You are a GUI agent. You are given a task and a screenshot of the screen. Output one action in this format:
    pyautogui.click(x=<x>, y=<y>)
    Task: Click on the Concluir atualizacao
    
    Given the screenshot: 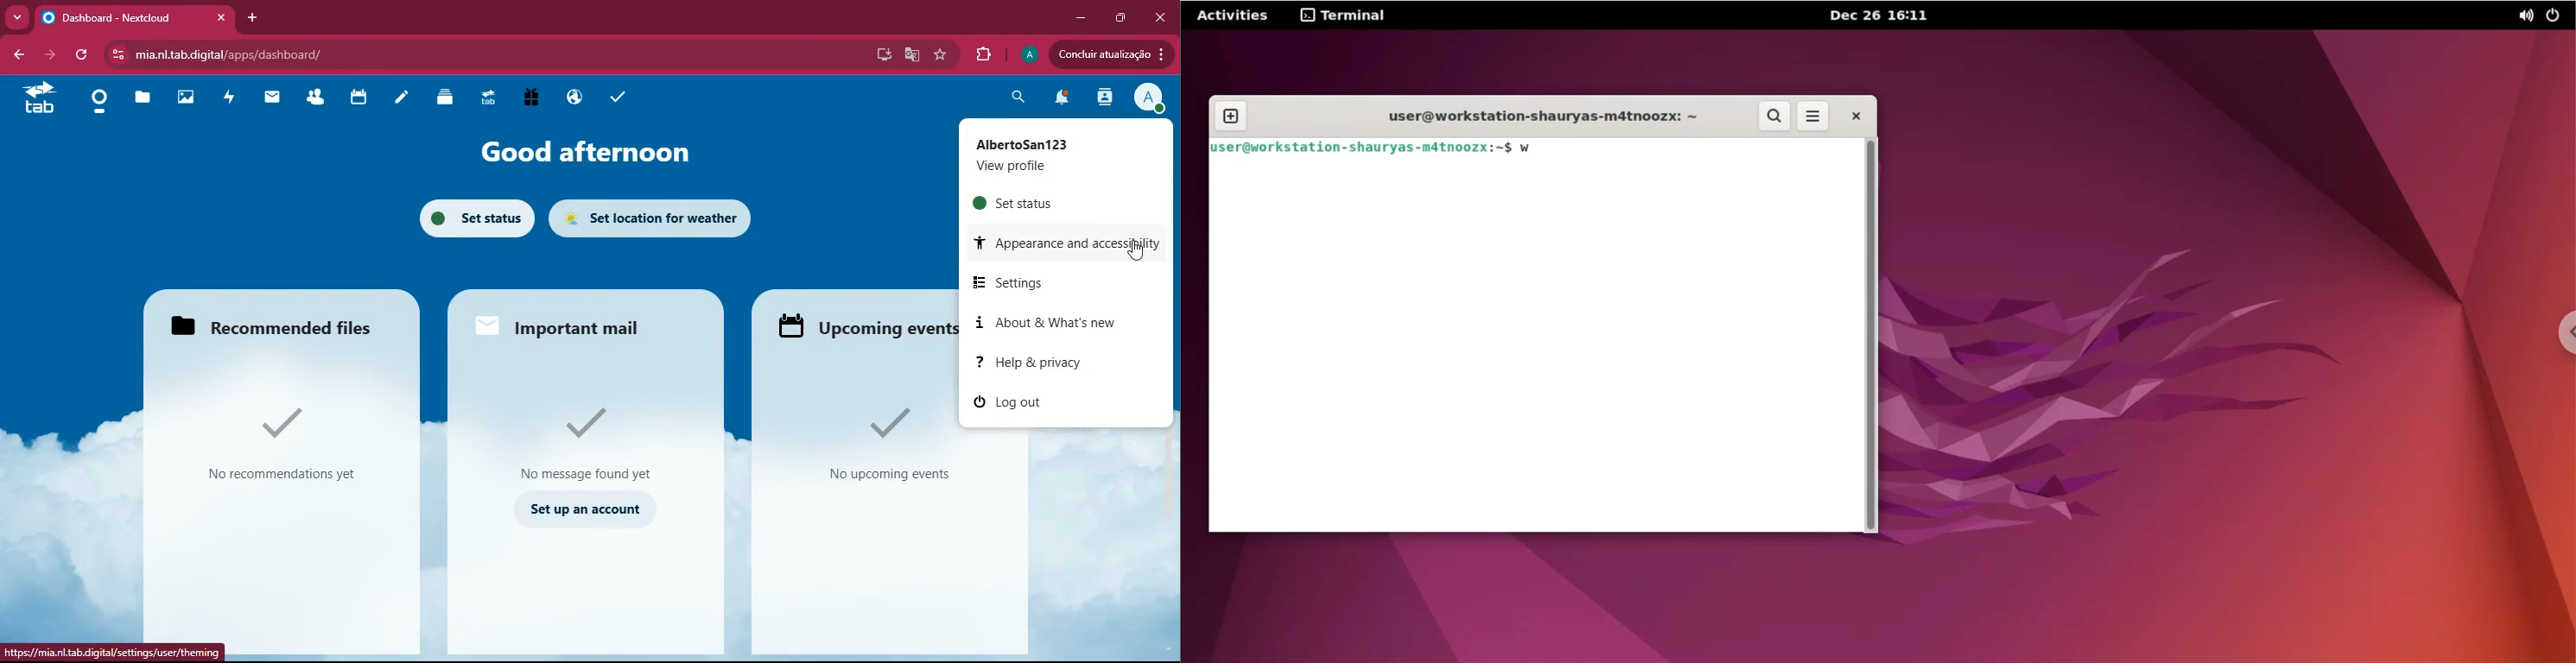 What is the action you would take?
    pyautogui.click(x=1109, y=54)
    